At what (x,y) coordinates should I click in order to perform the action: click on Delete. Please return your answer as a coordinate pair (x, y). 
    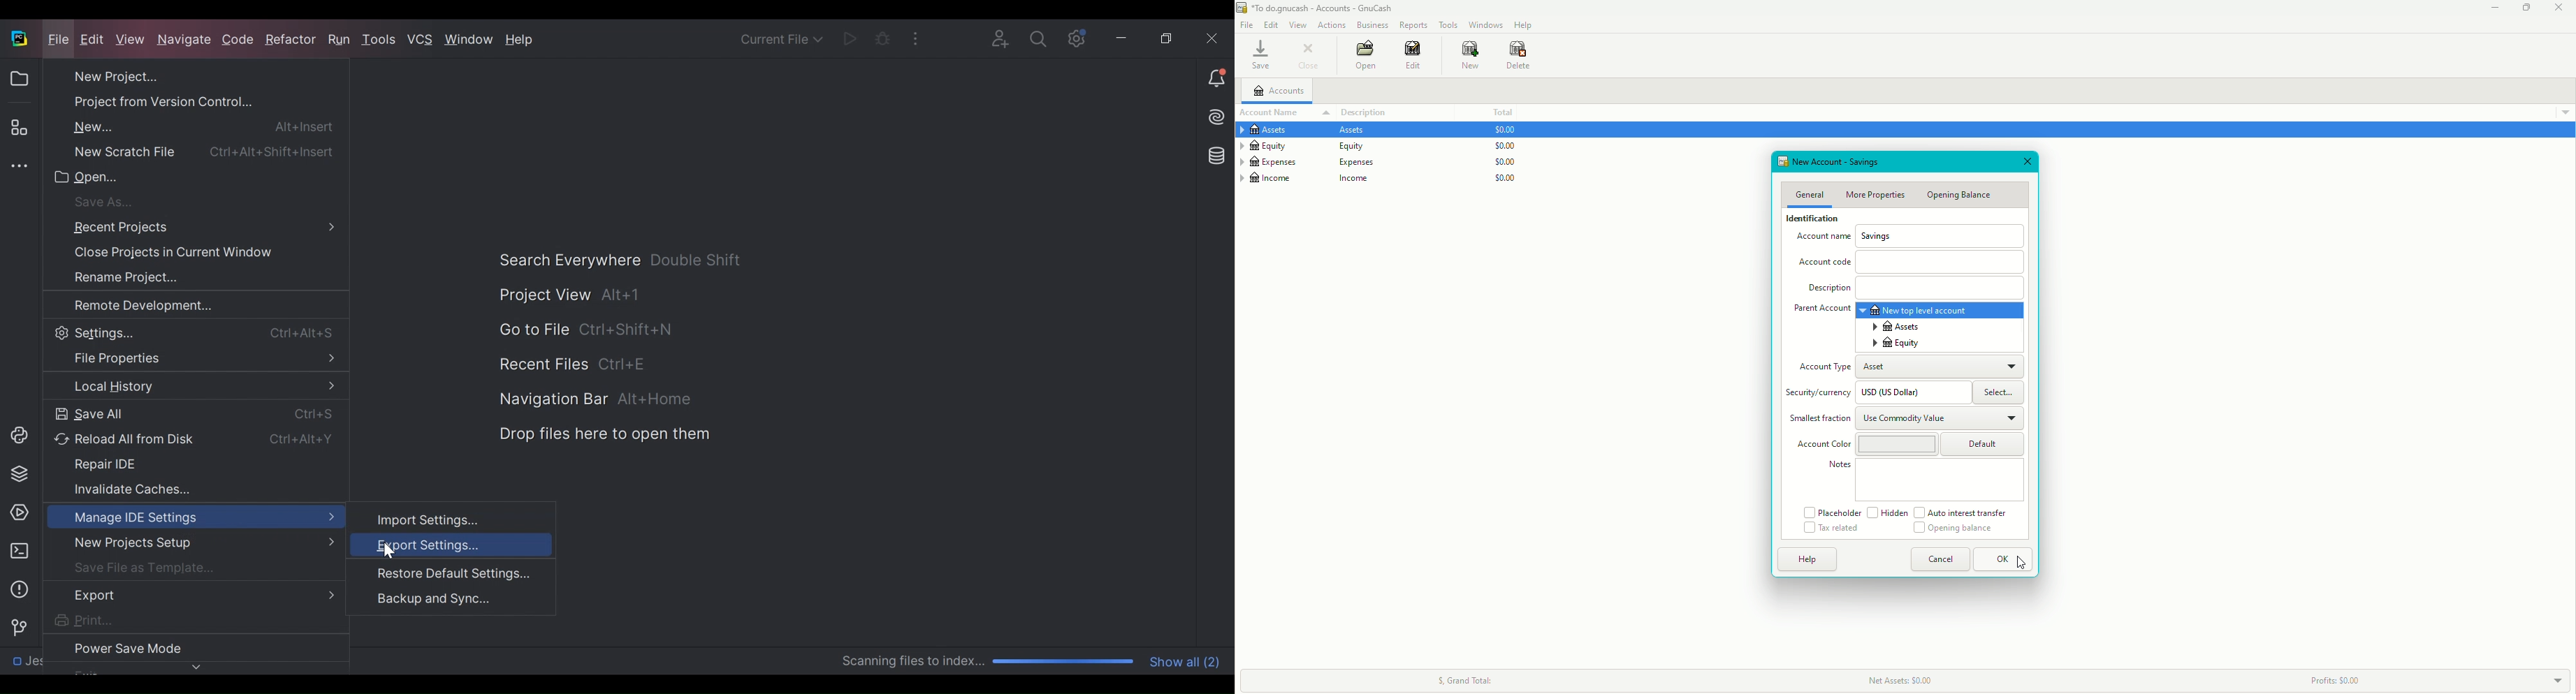
    Looking at the image, I should click on (1518, 55).